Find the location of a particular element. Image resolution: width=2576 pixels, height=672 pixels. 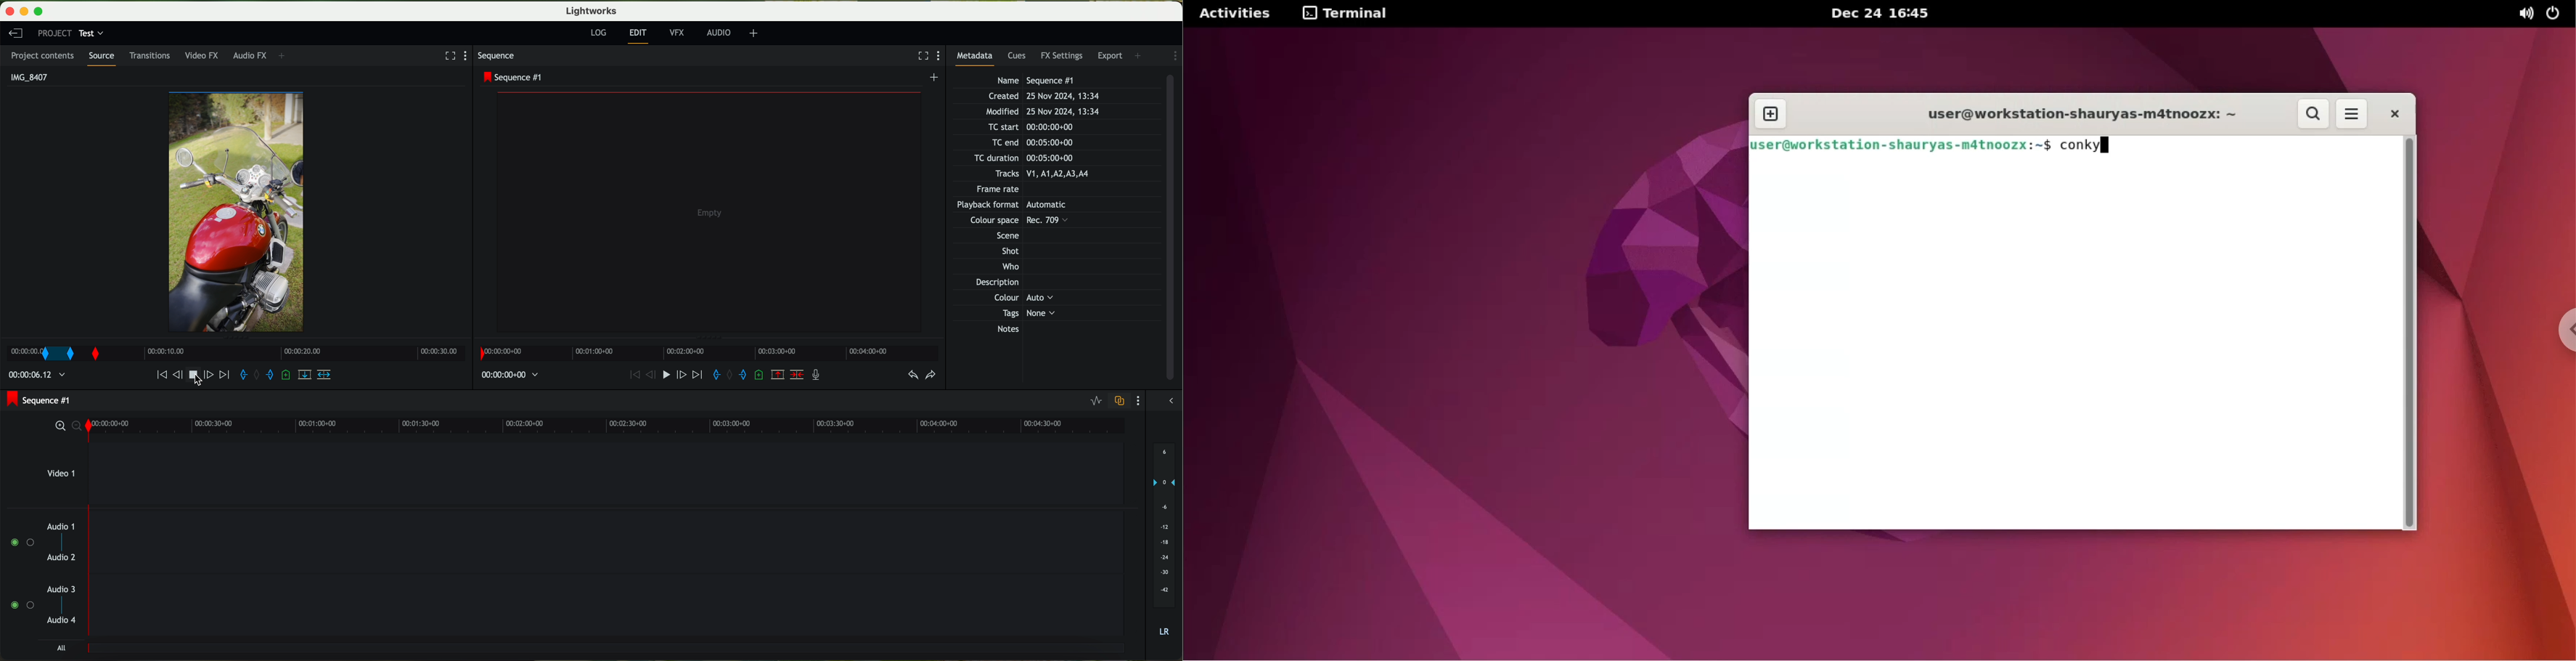

project: test is located at coordinates (70, 33).